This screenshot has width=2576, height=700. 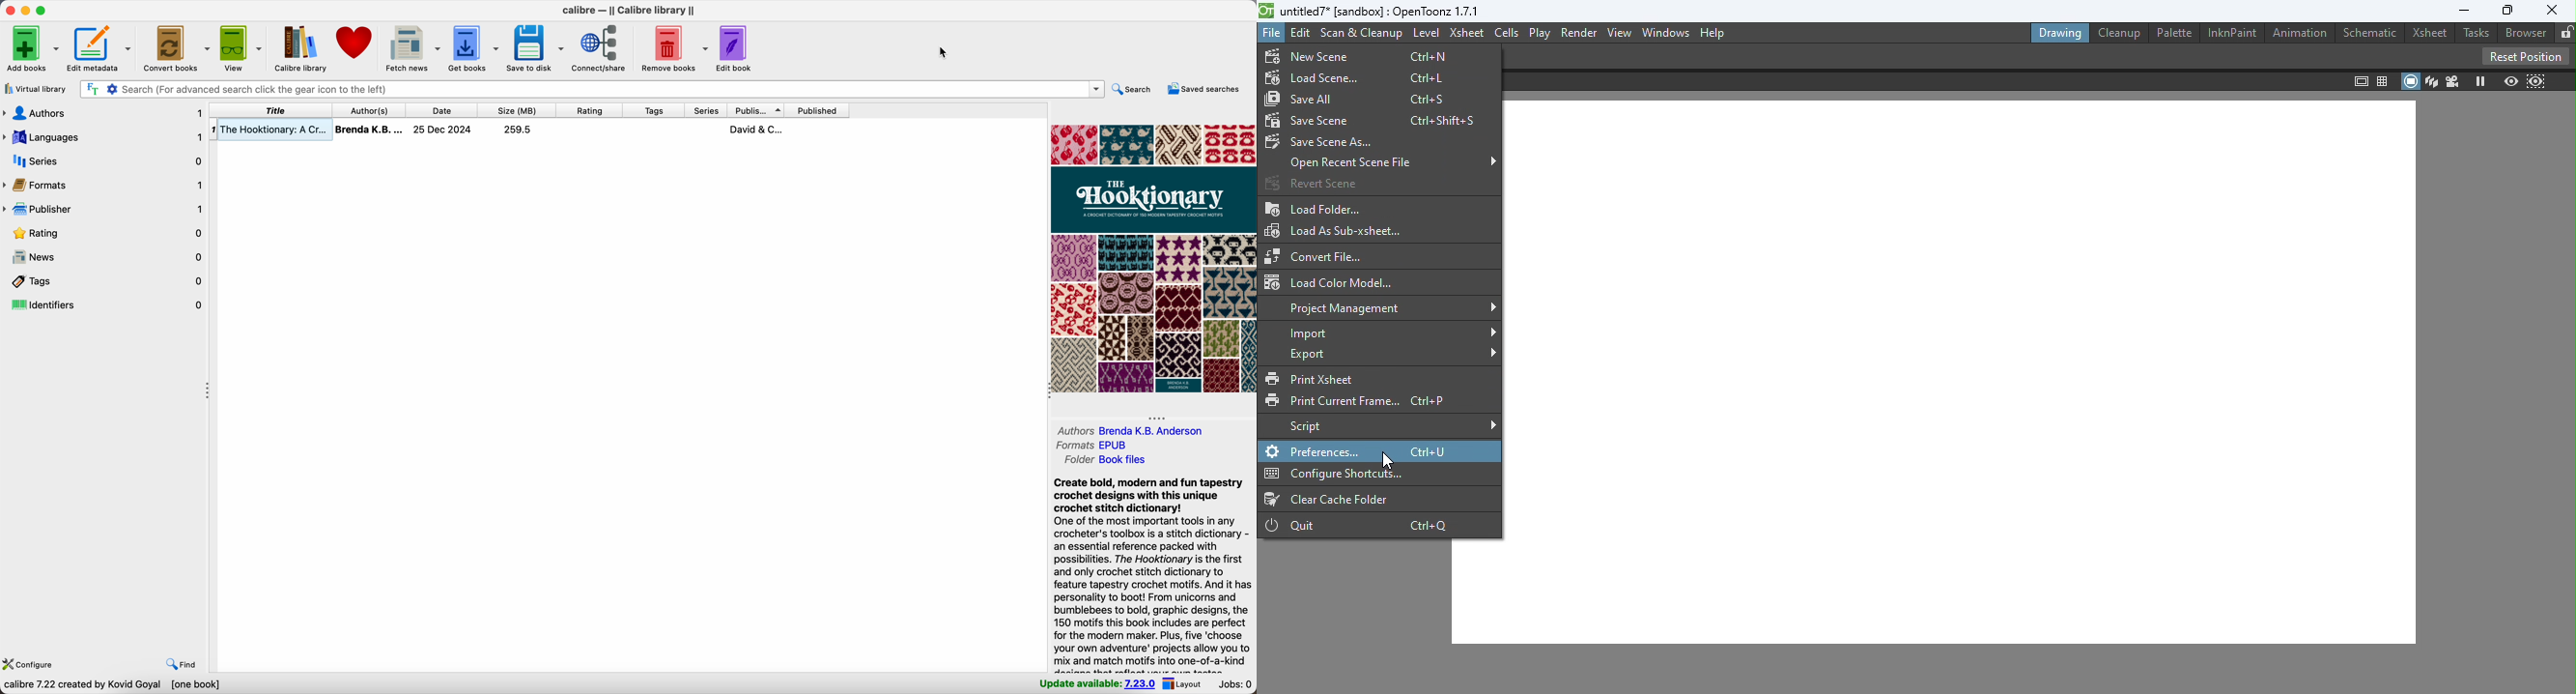 I want to click on authors, so click(x=1133, y=430).